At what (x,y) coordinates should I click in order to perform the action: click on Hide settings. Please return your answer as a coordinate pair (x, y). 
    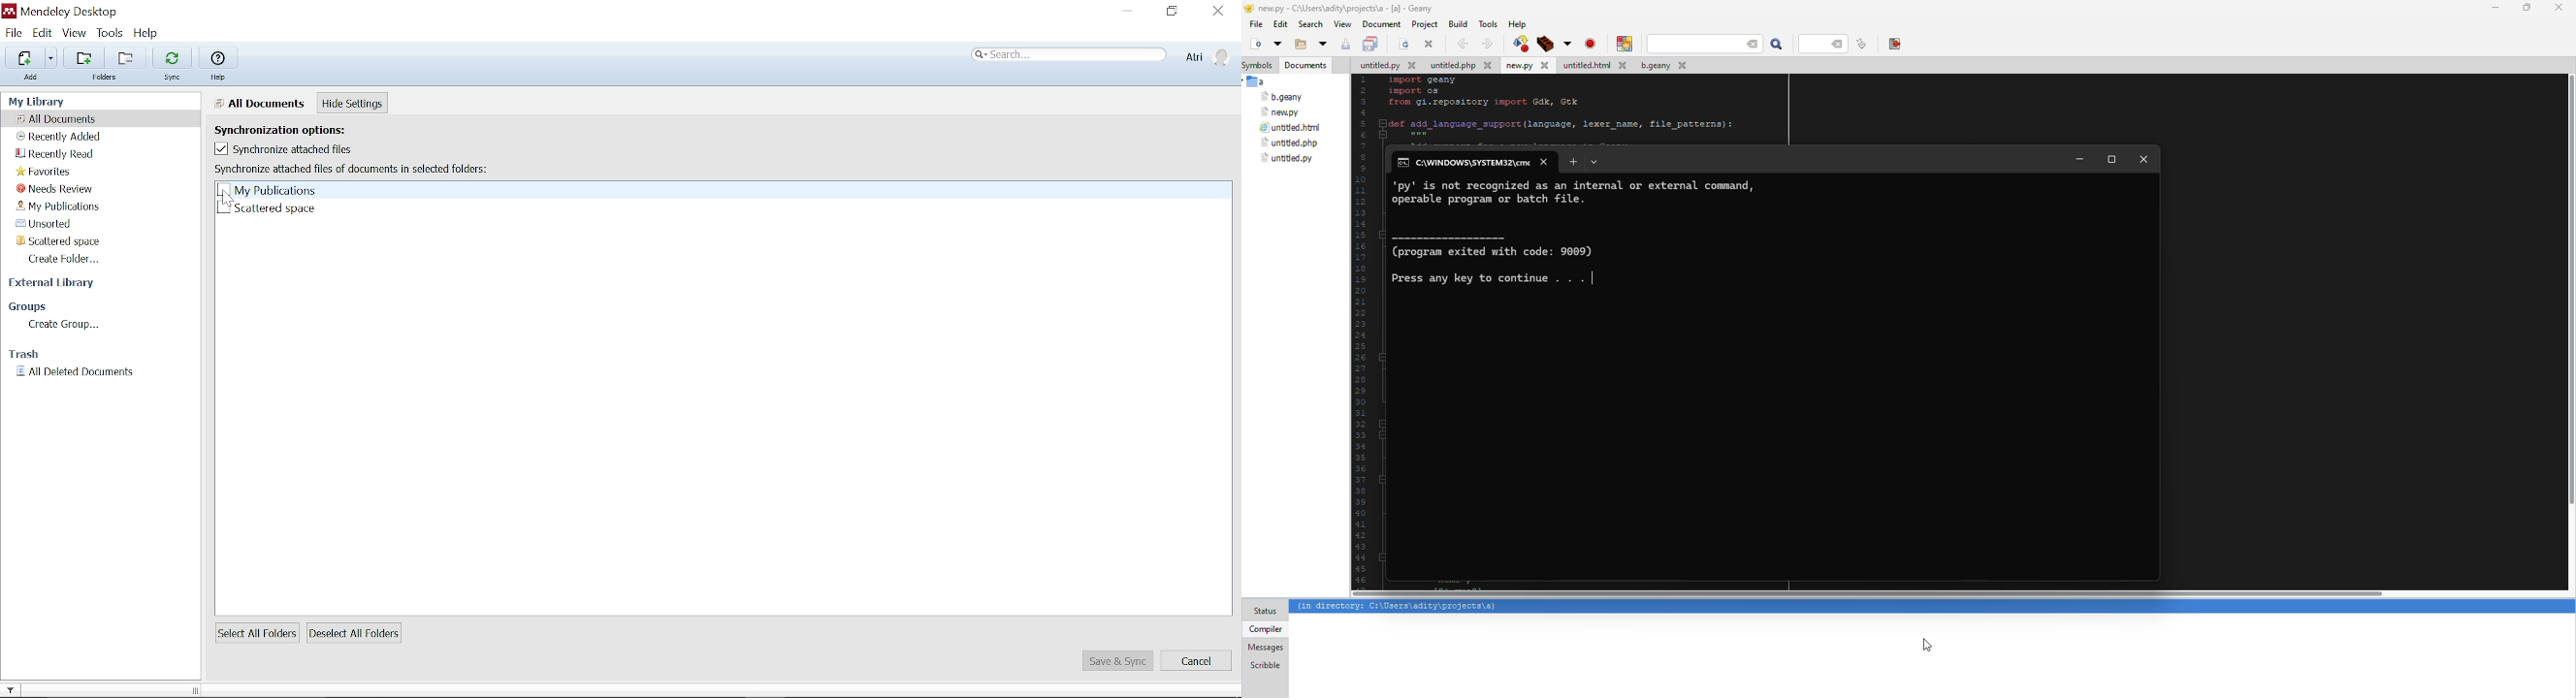
    Looking at the image, I should click on (353, 104).